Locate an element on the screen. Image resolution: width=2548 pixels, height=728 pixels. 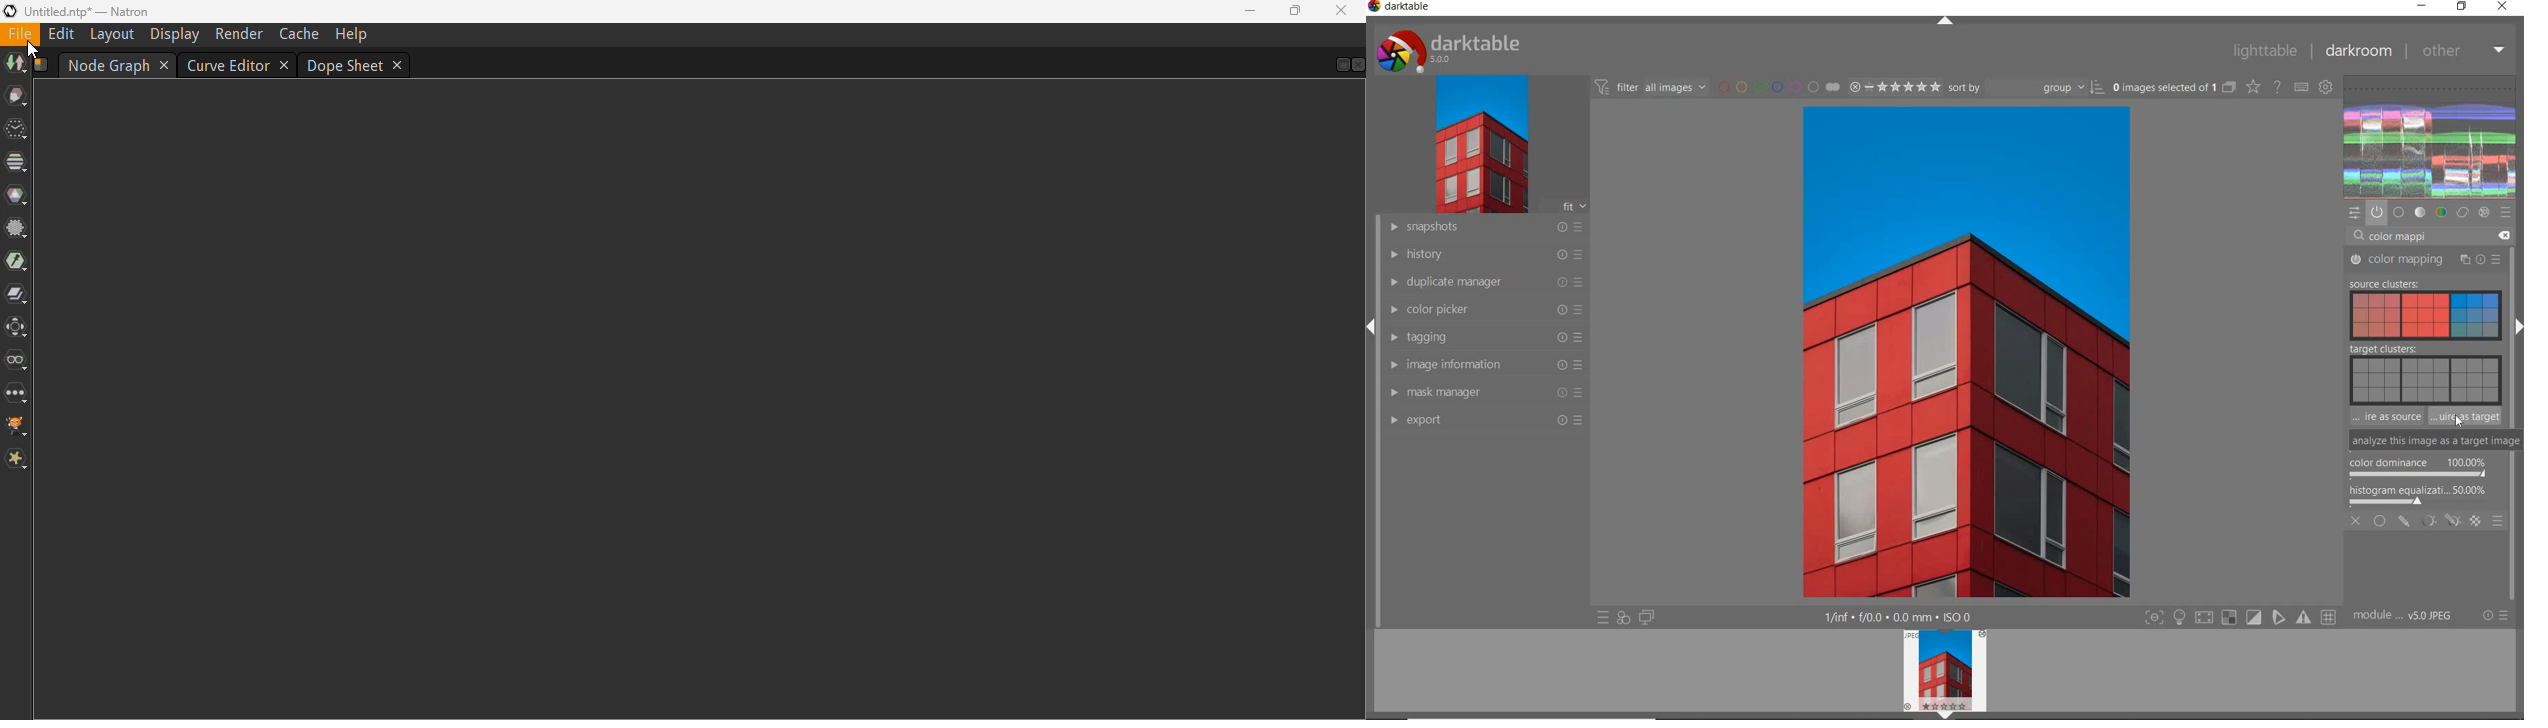
CURSOR POSITION is located at coordinates (2459, 421).